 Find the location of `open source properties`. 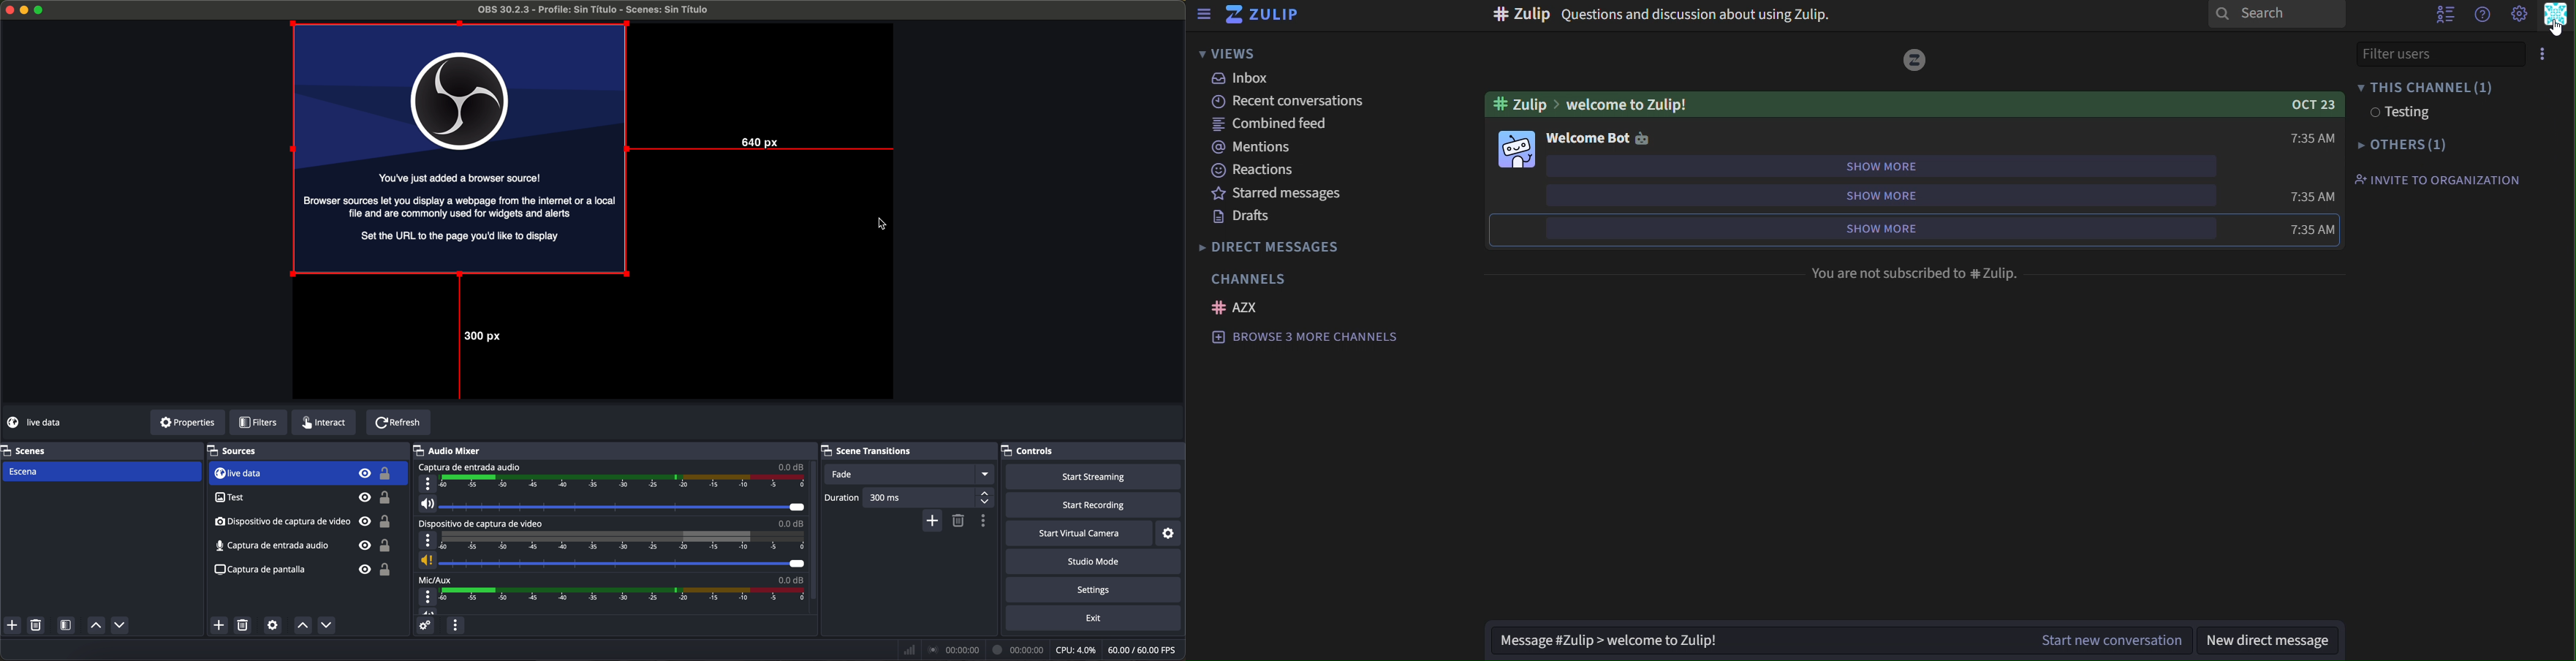

open source properties is located at coordinates (272, 626).